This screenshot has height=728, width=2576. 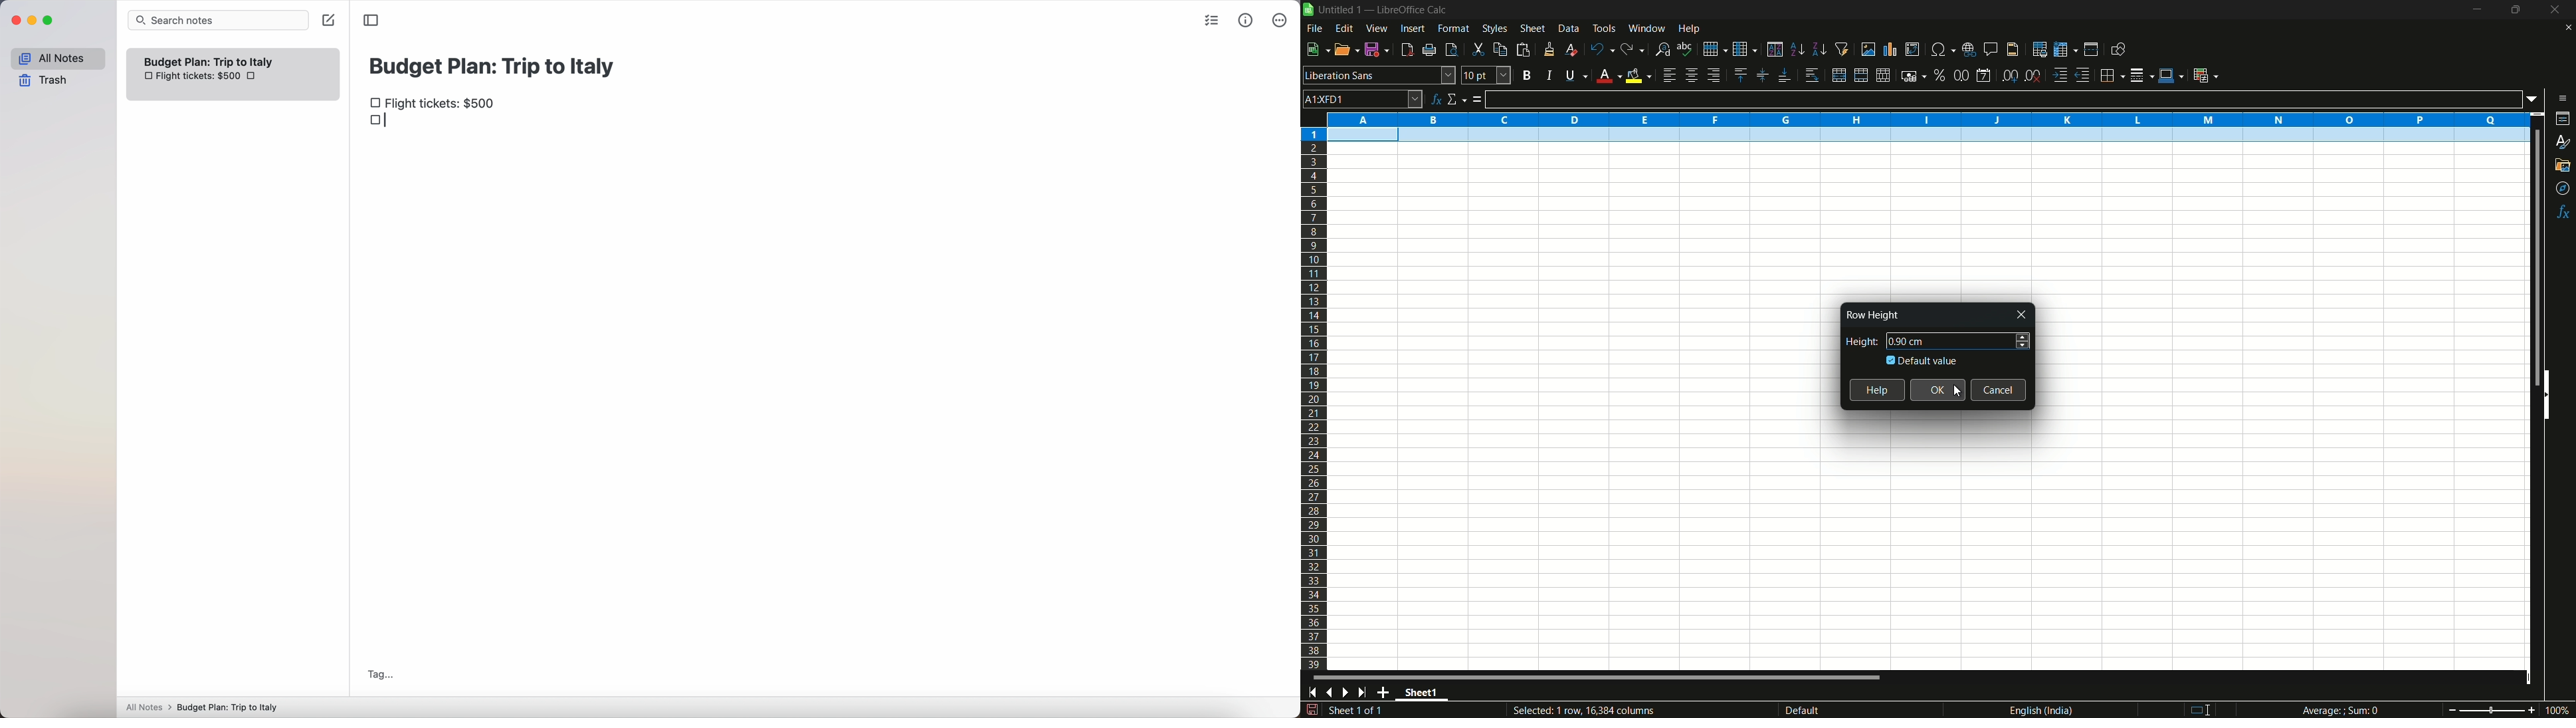 I want to click on increase height, so click(x=2023, y=335).